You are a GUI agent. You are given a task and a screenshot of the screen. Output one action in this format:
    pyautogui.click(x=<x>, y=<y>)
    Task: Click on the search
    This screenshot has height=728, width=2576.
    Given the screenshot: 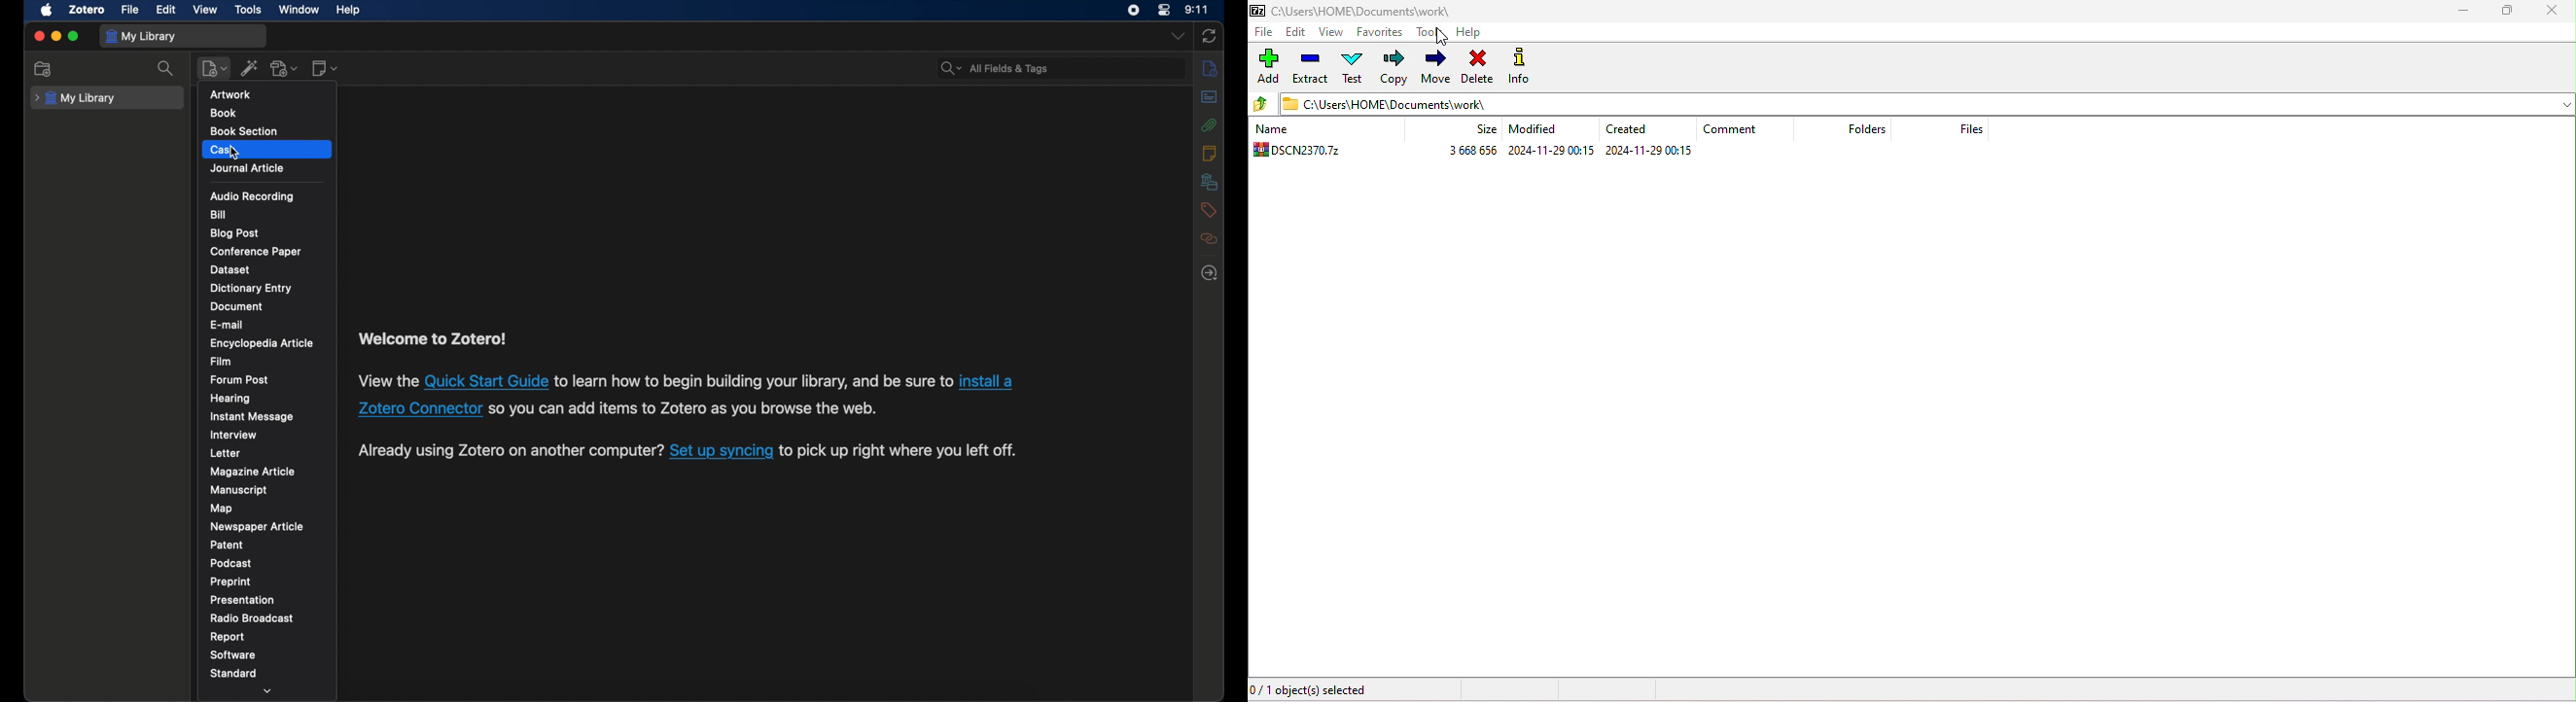 What is the action you would take?
    pyautogui.click(x=994, y=68)
    